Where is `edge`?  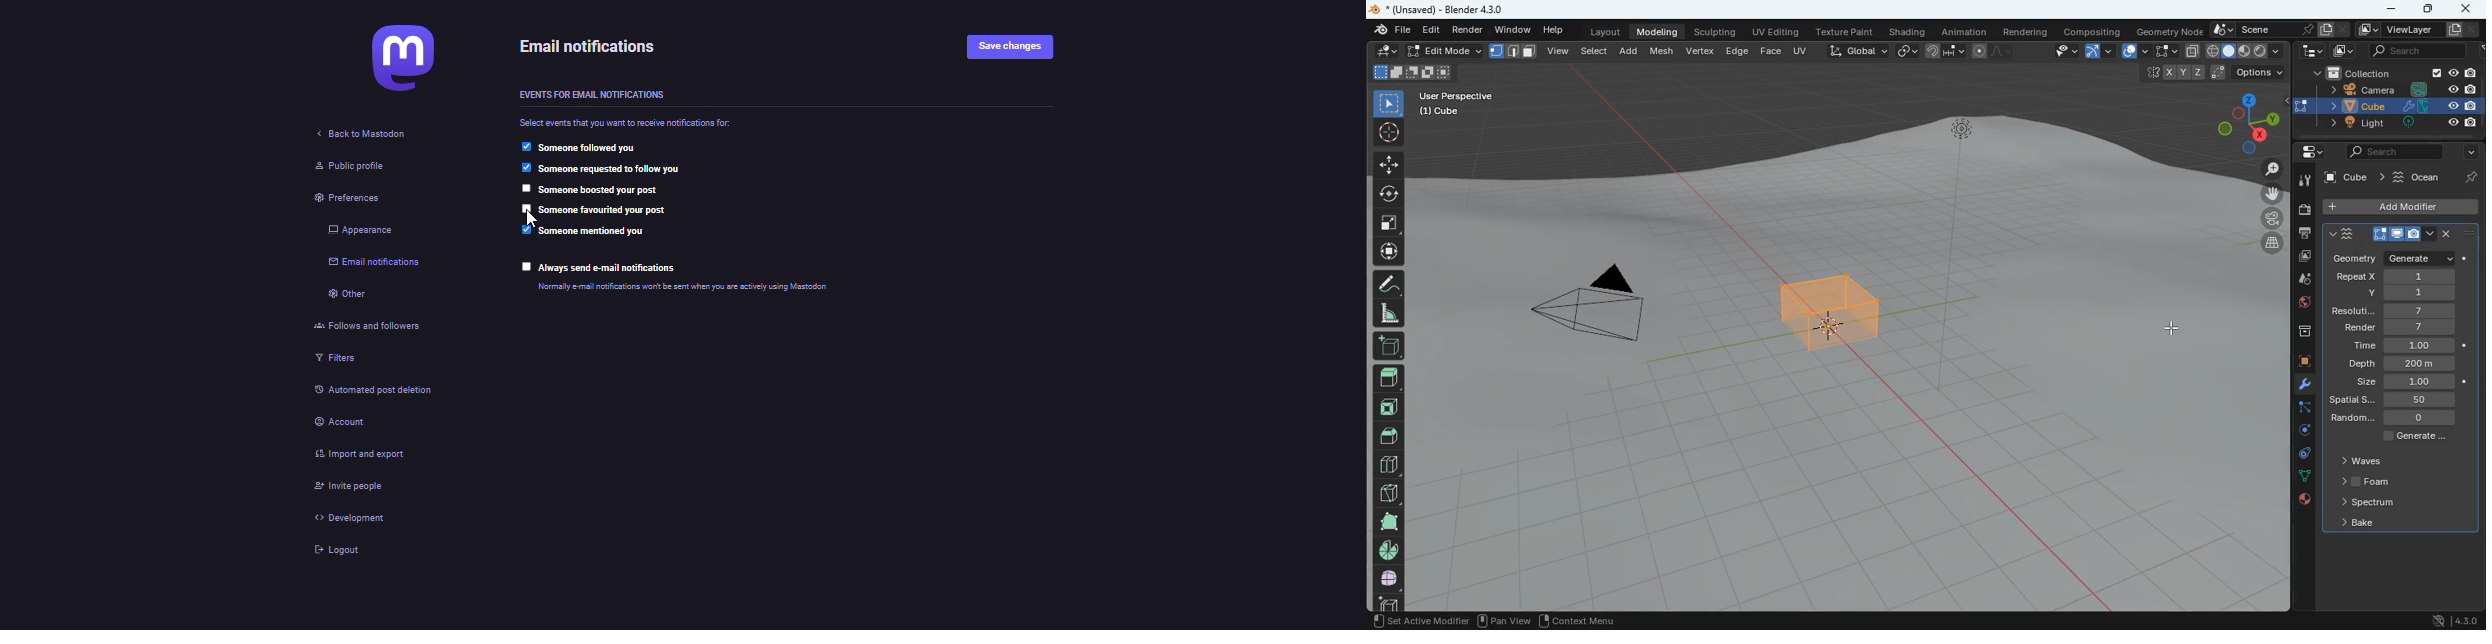 edge is located at coordinates (1737, 50).